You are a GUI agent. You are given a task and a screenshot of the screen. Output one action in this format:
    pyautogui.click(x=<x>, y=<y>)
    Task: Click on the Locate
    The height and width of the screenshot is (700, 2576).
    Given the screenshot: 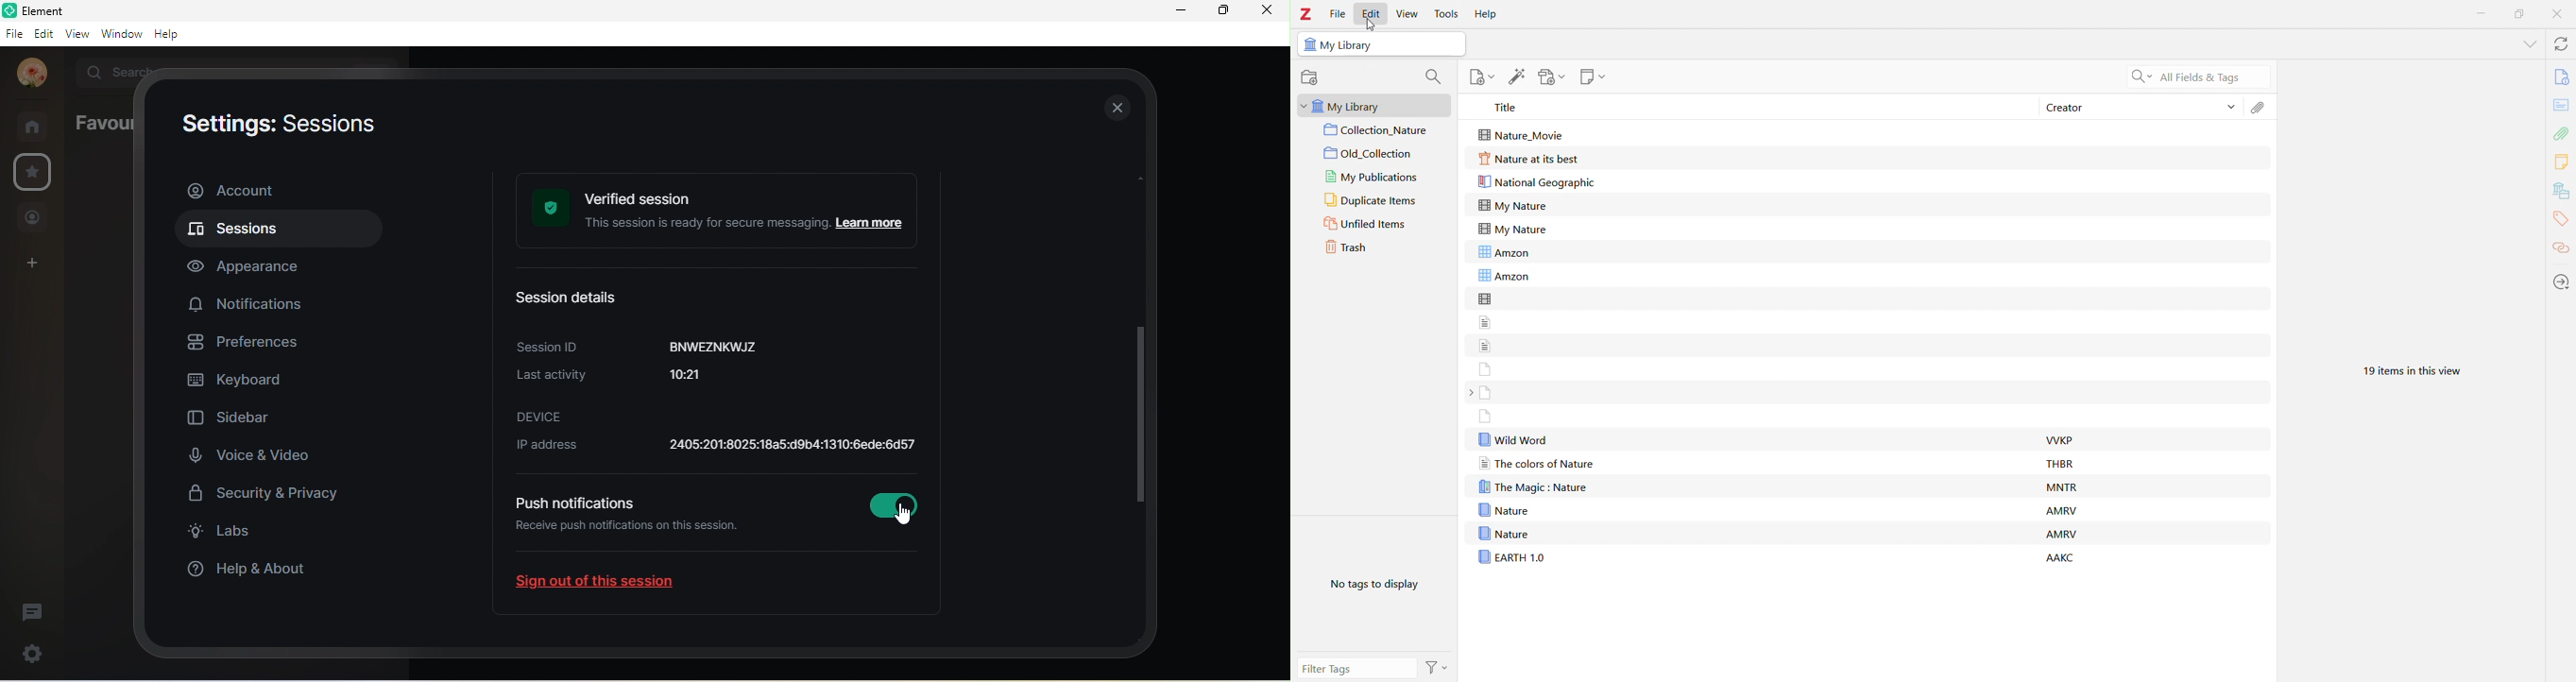 What is the action you would take?
    pyautogui.click(x=2561, y=281)
    